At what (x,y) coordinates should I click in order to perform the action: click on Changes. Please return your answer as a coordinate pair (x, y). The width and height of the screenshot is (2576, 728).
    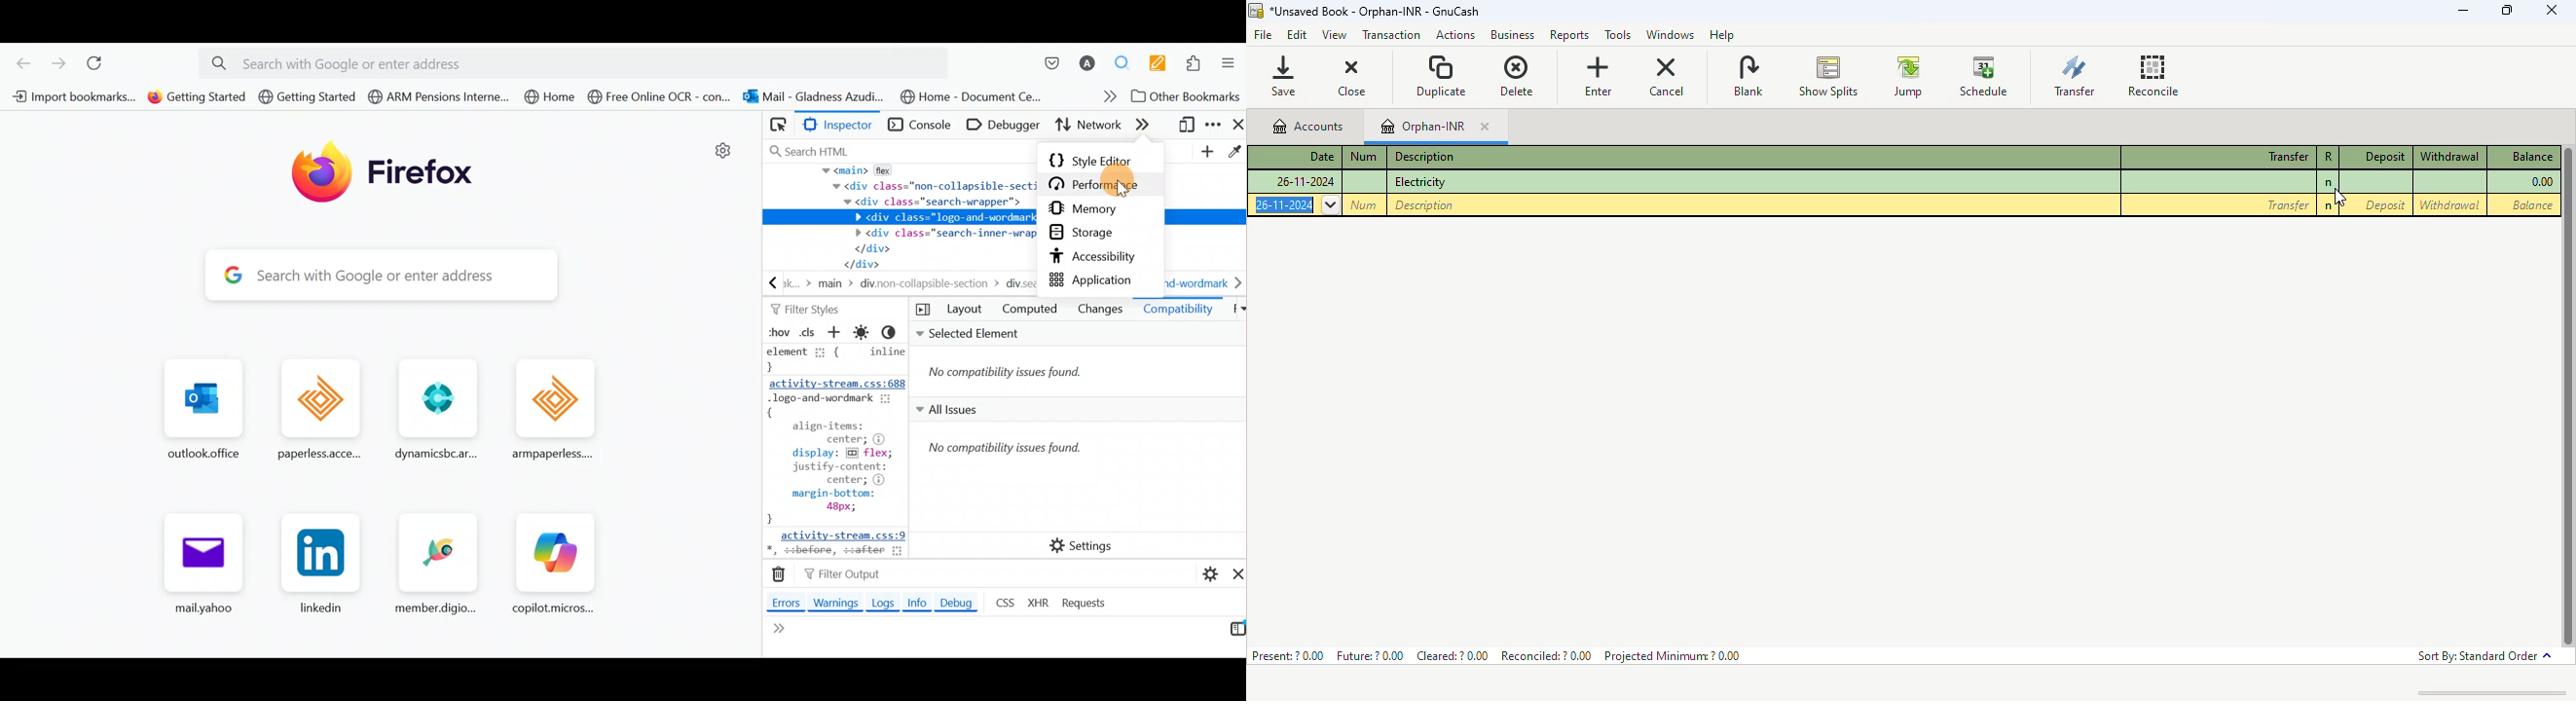
    Looking at the image, I should click on (1100, 310).